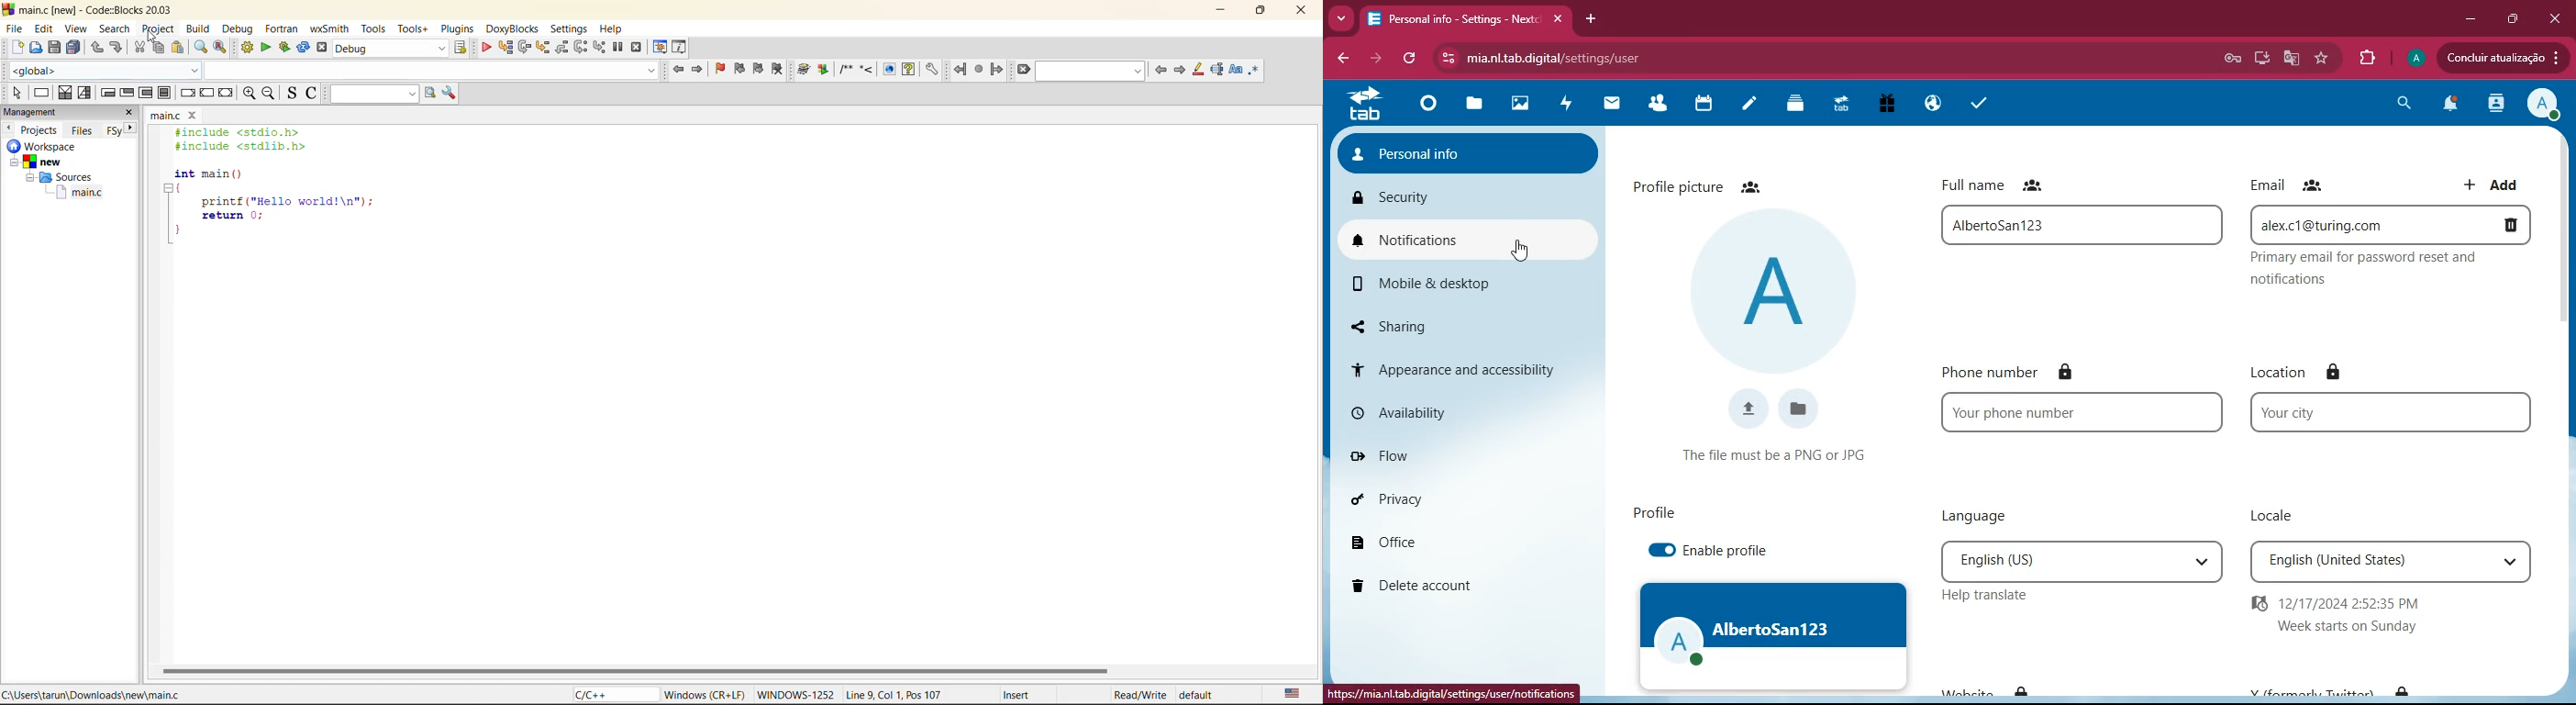 This screenshot has height=728, width=2576. Describe the element at coordinates (1199, 70) in the screenshot. I see `highlight` at that location.